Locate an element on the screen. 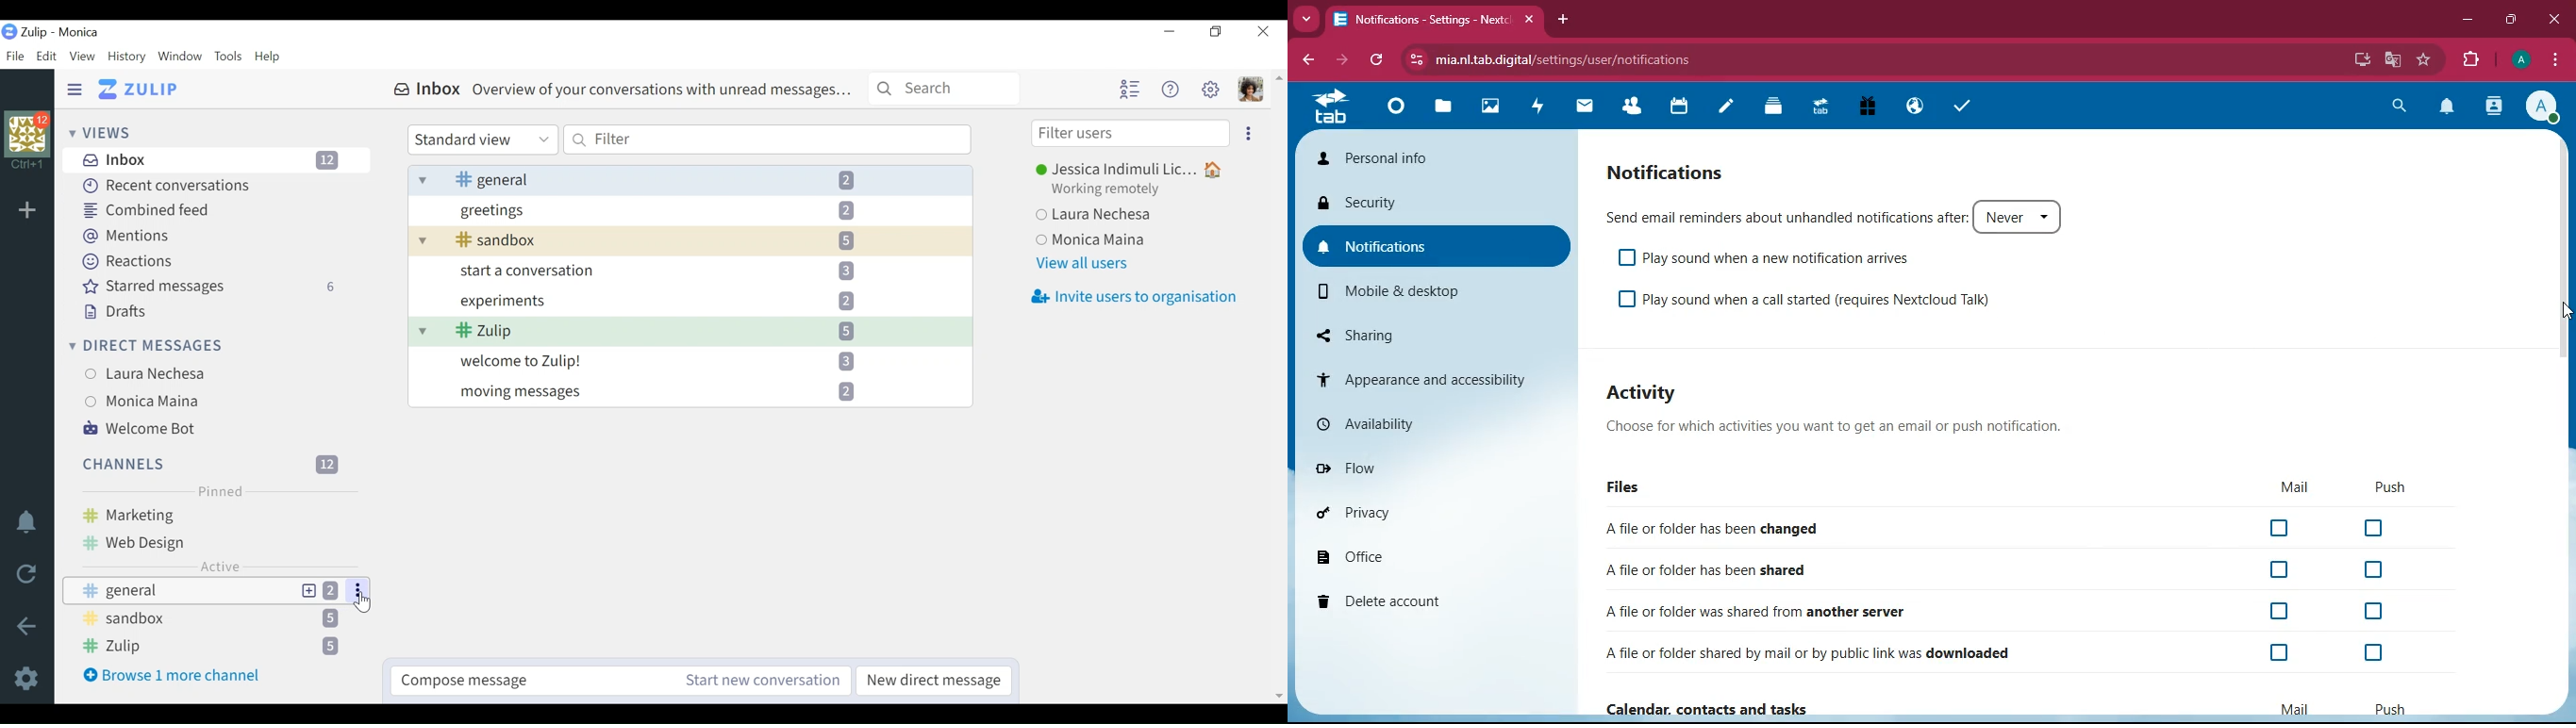 This screenshot has width=2576, height=728. A file or folder was shared from another server is located at coordinates (1756, 614).